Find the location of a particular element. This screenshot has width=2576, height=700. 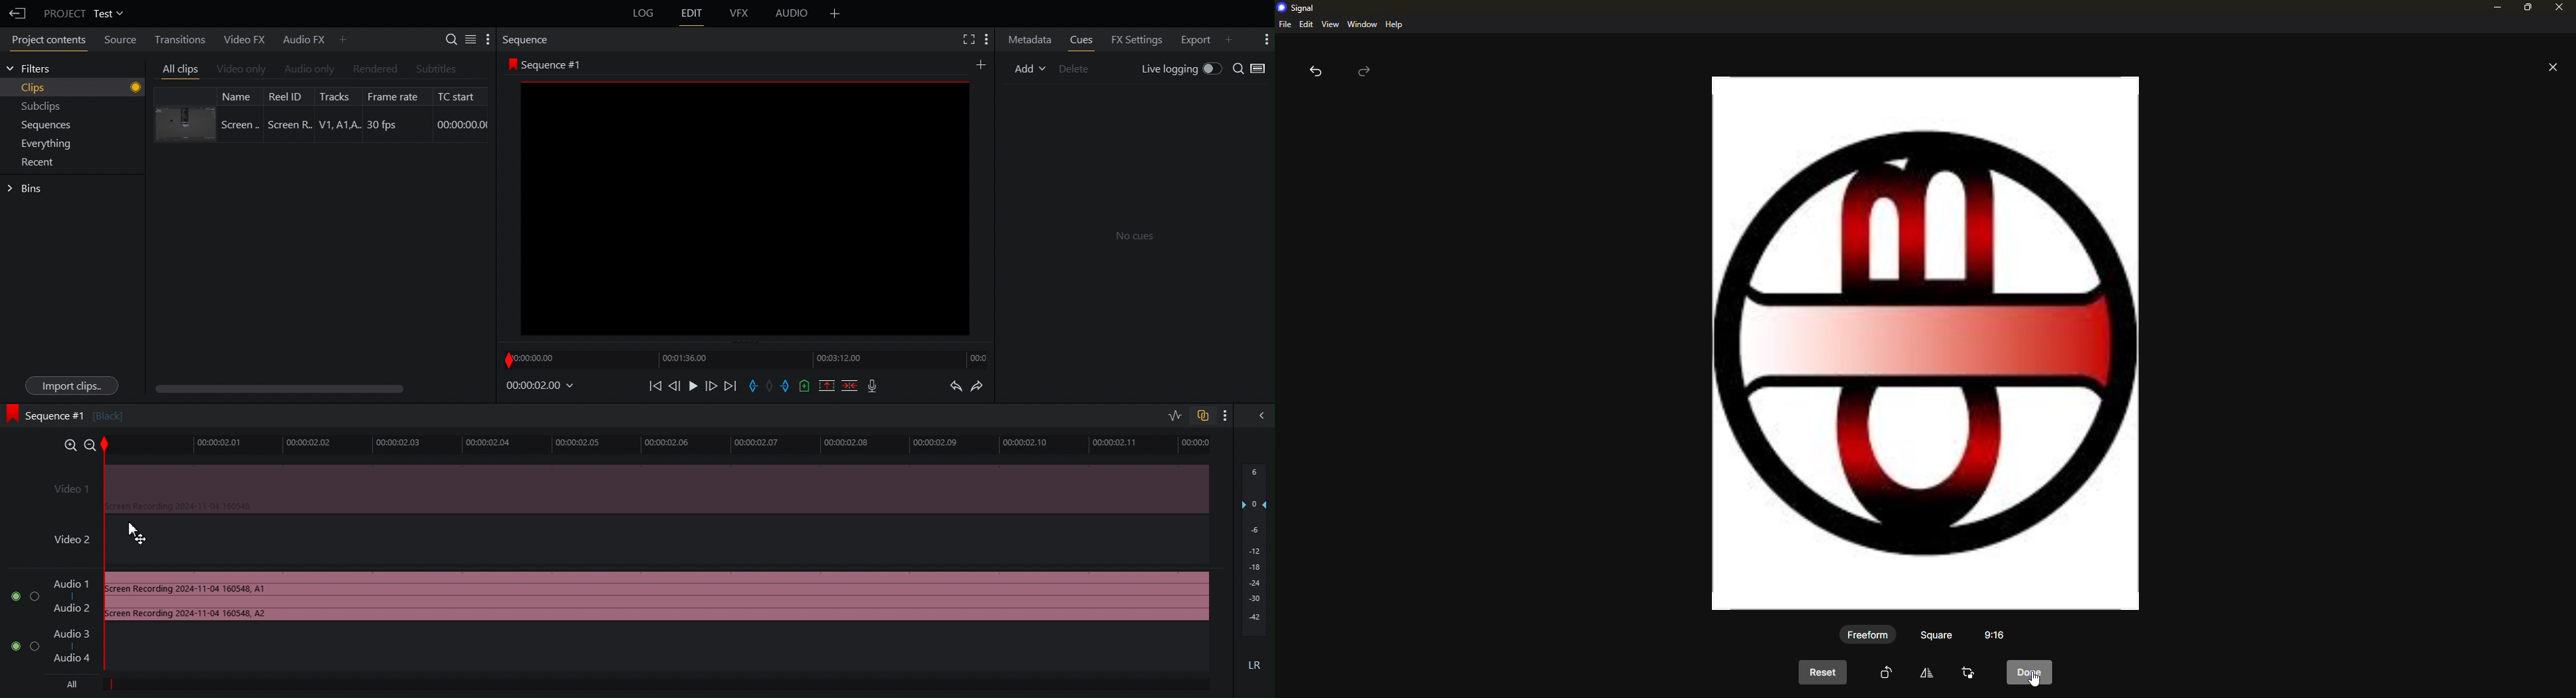

Fullscreen is located at coordinates (967, 41).